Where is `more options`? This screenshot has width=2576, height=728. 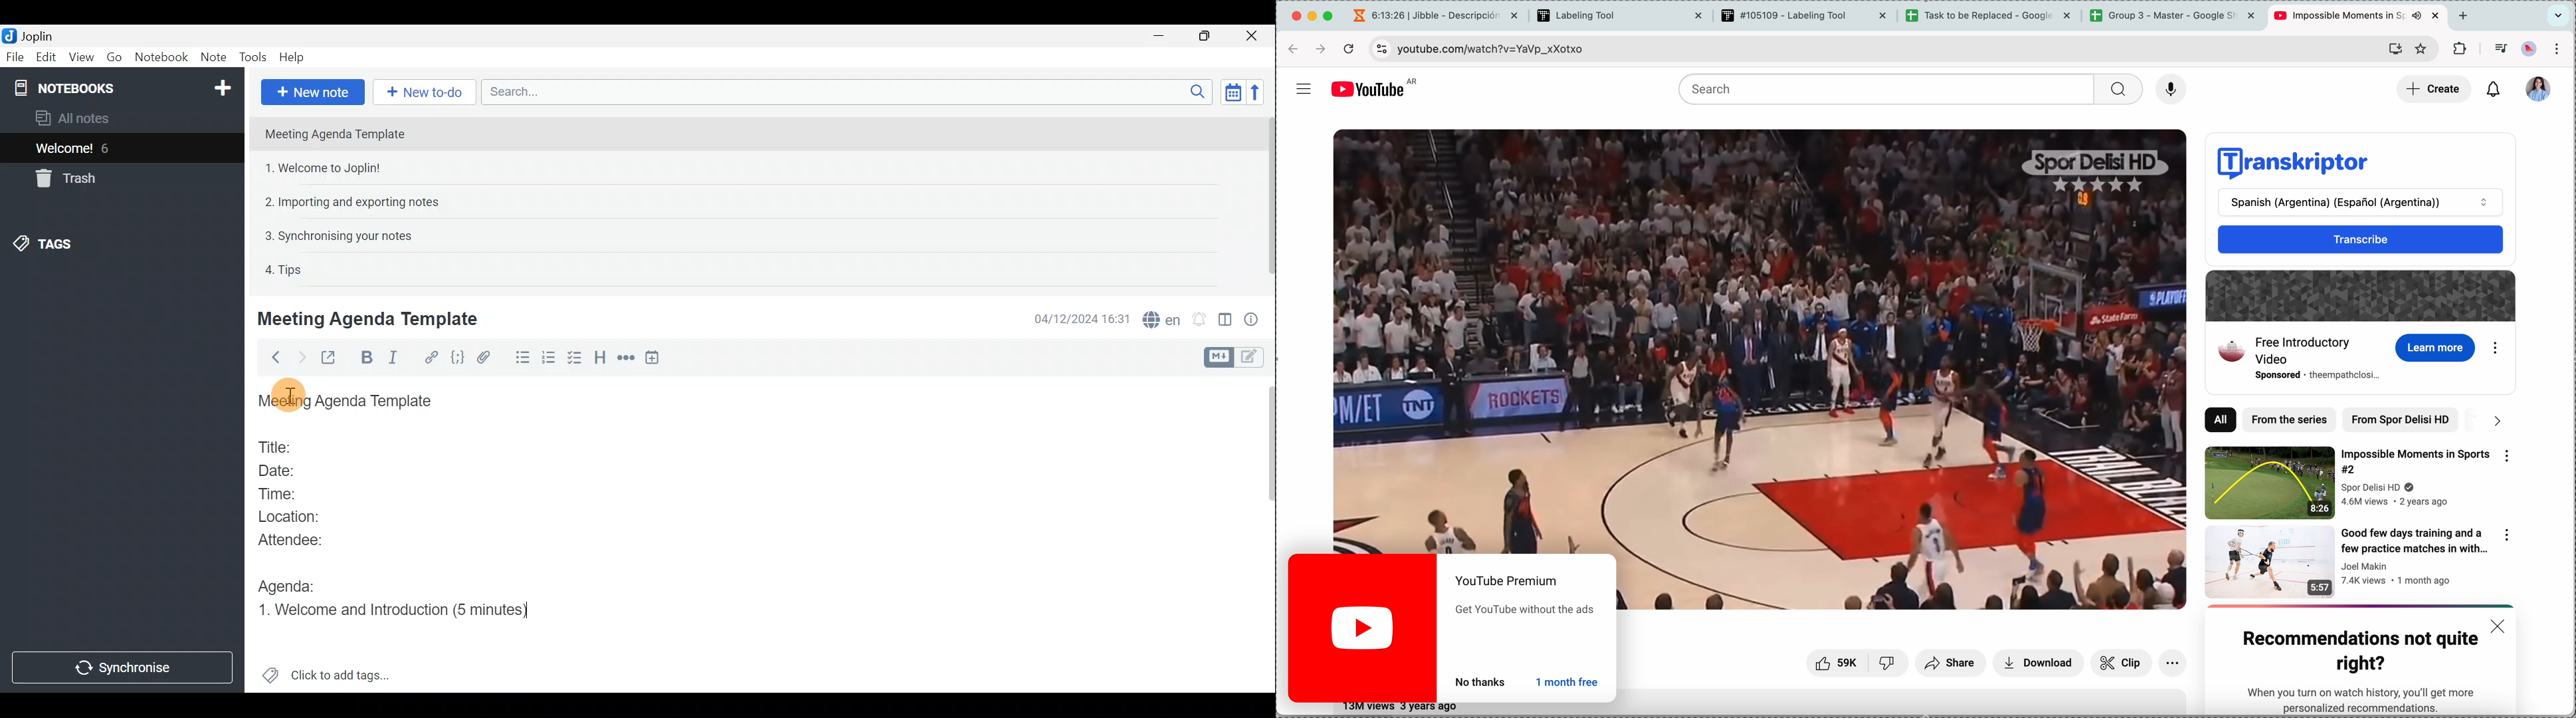
more options is located at coordinates (2173, 664).